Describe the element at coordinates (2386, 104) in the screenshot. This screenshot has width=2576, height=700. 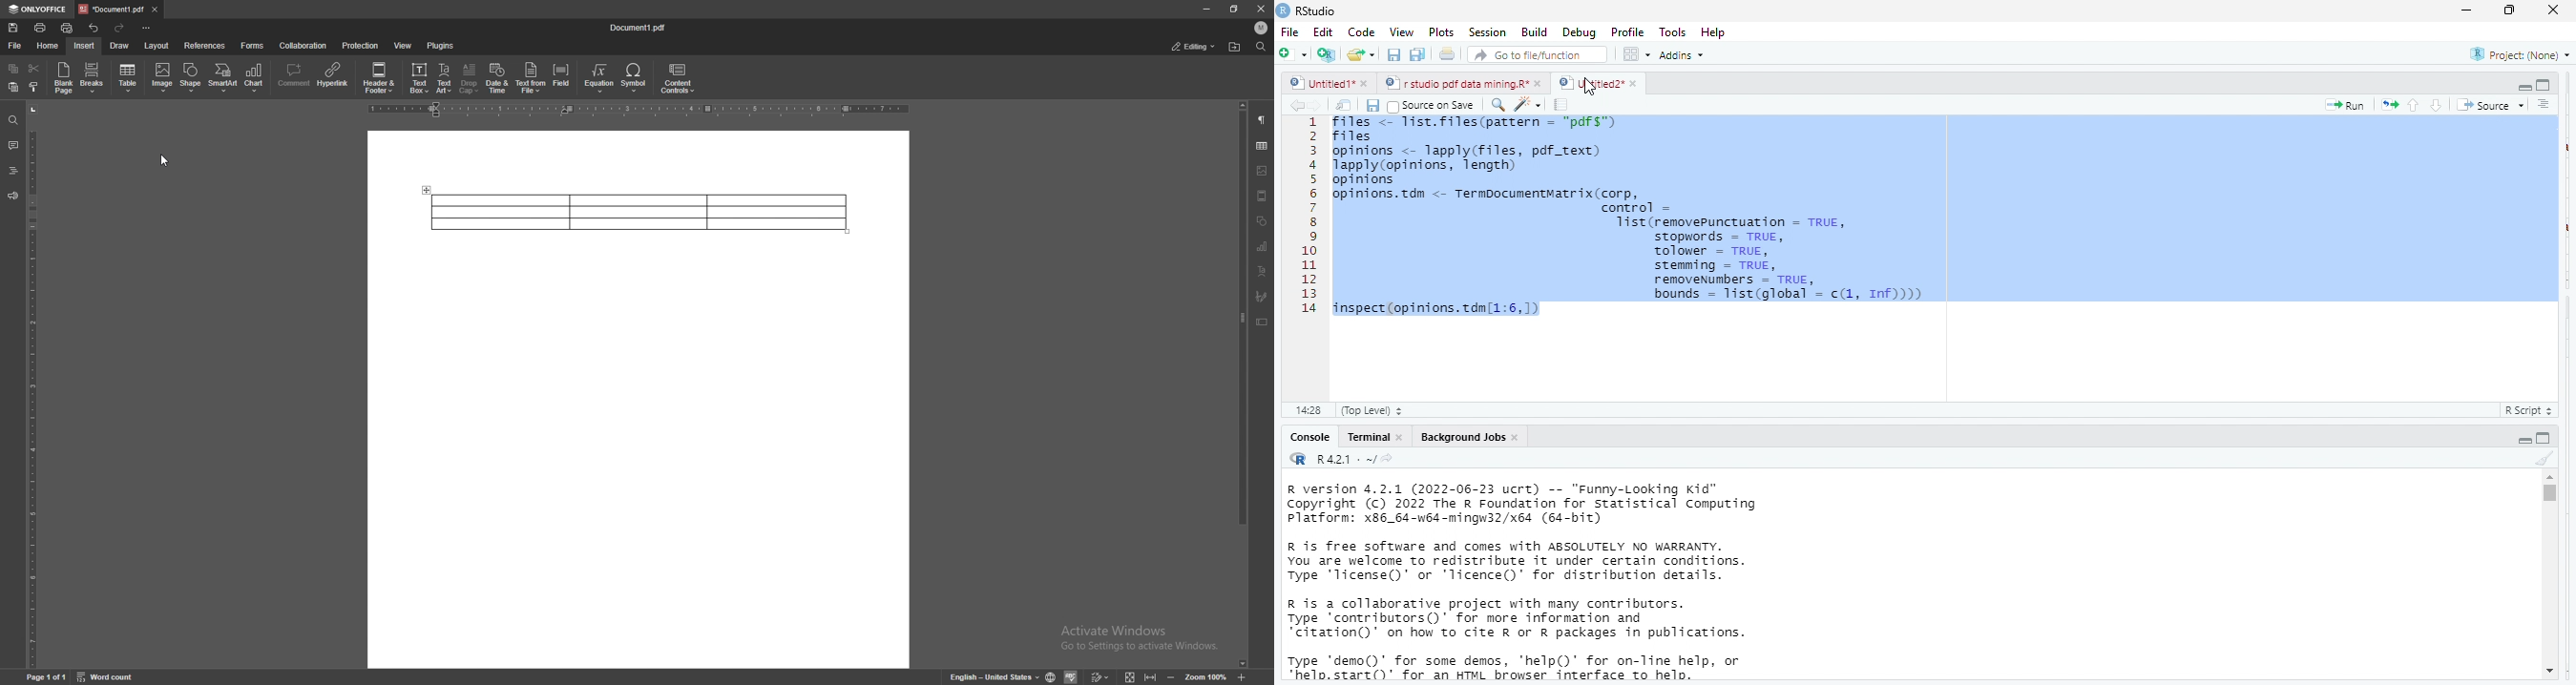
I see `re run the previous code region` at that location.